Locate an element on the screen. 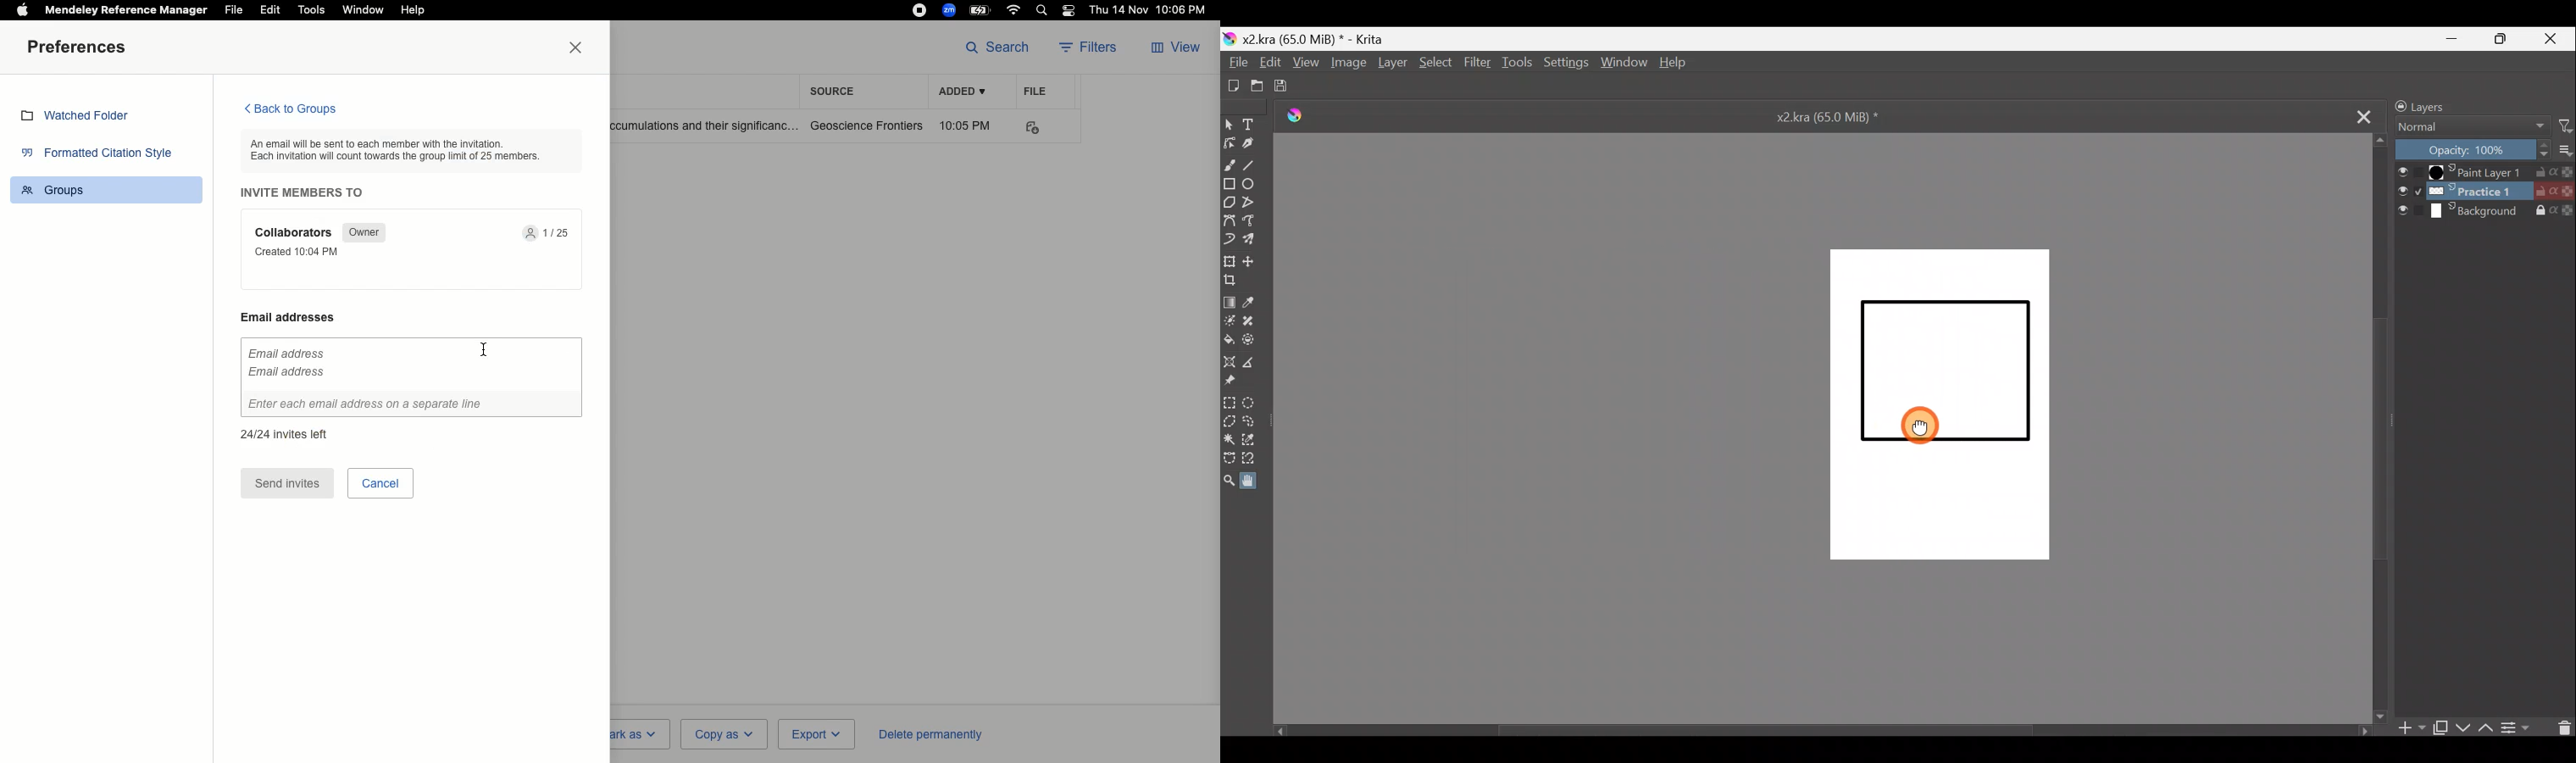 The image size is (2576, 784). Lock/unlock docker is located at coordinates (2397, 105).